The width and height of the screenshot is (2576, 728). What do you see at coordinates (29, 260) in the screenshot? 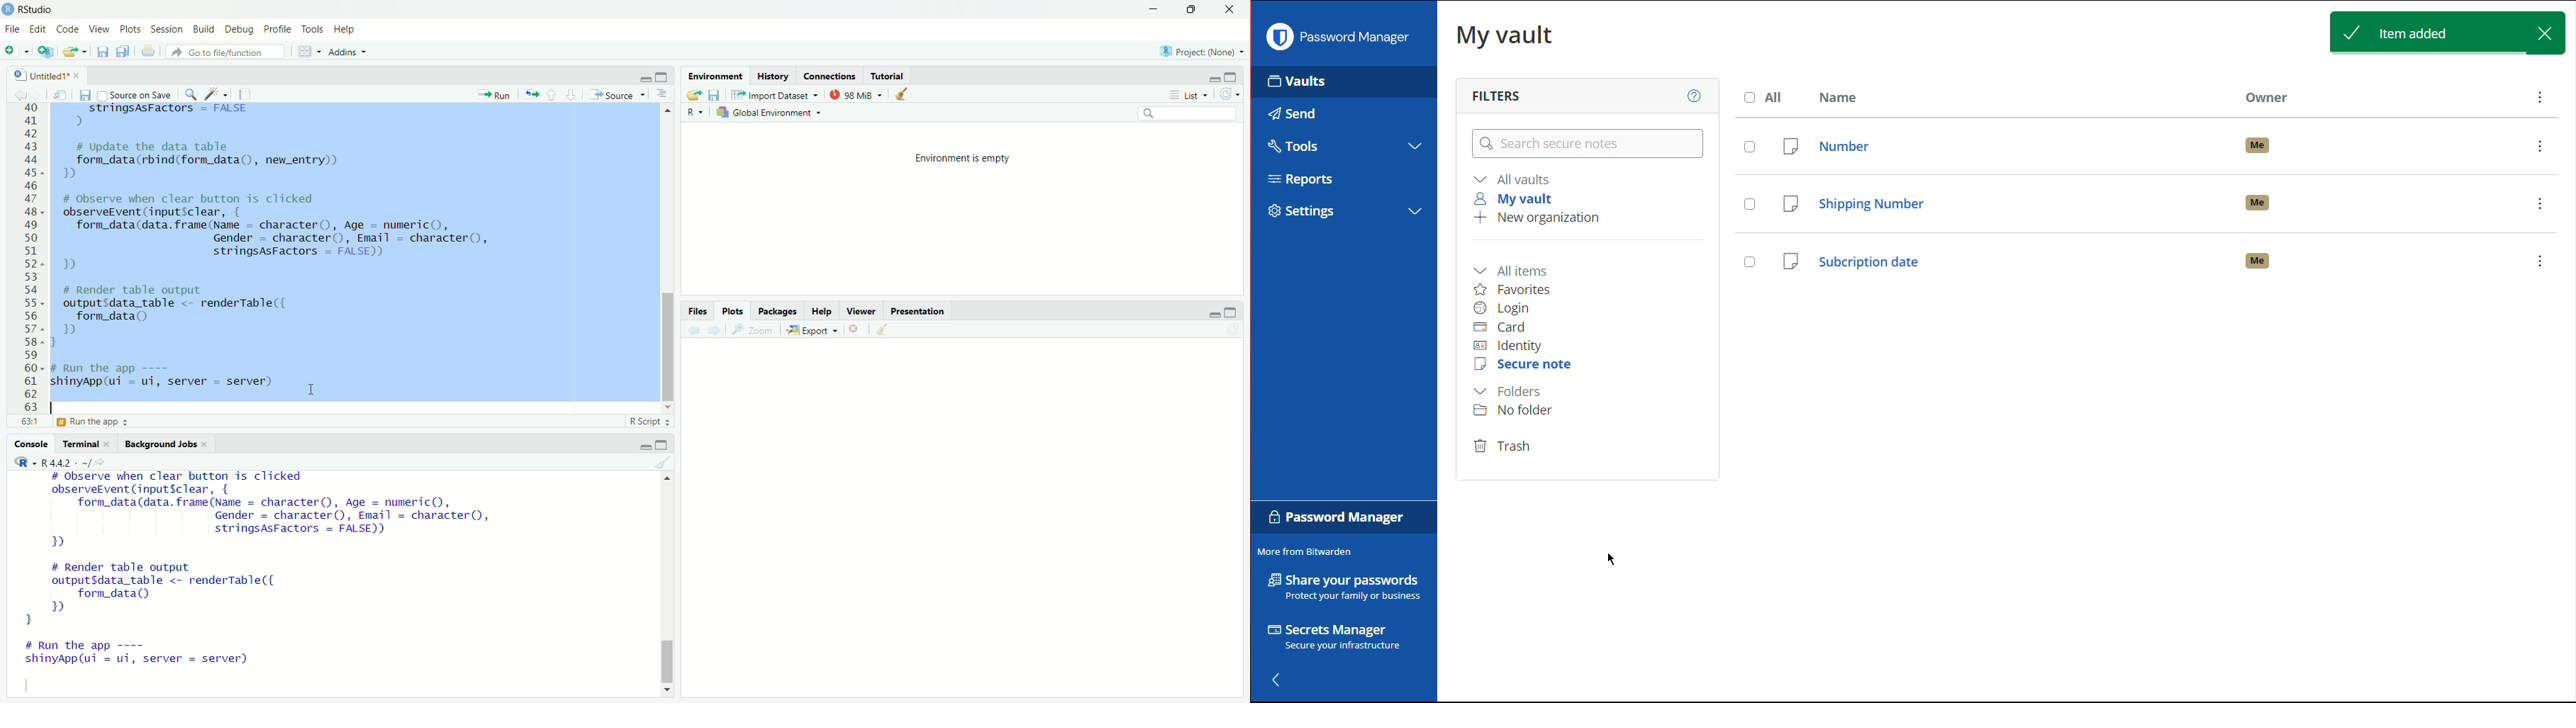
I see `serial numbers` at bounding box center [29, 260].